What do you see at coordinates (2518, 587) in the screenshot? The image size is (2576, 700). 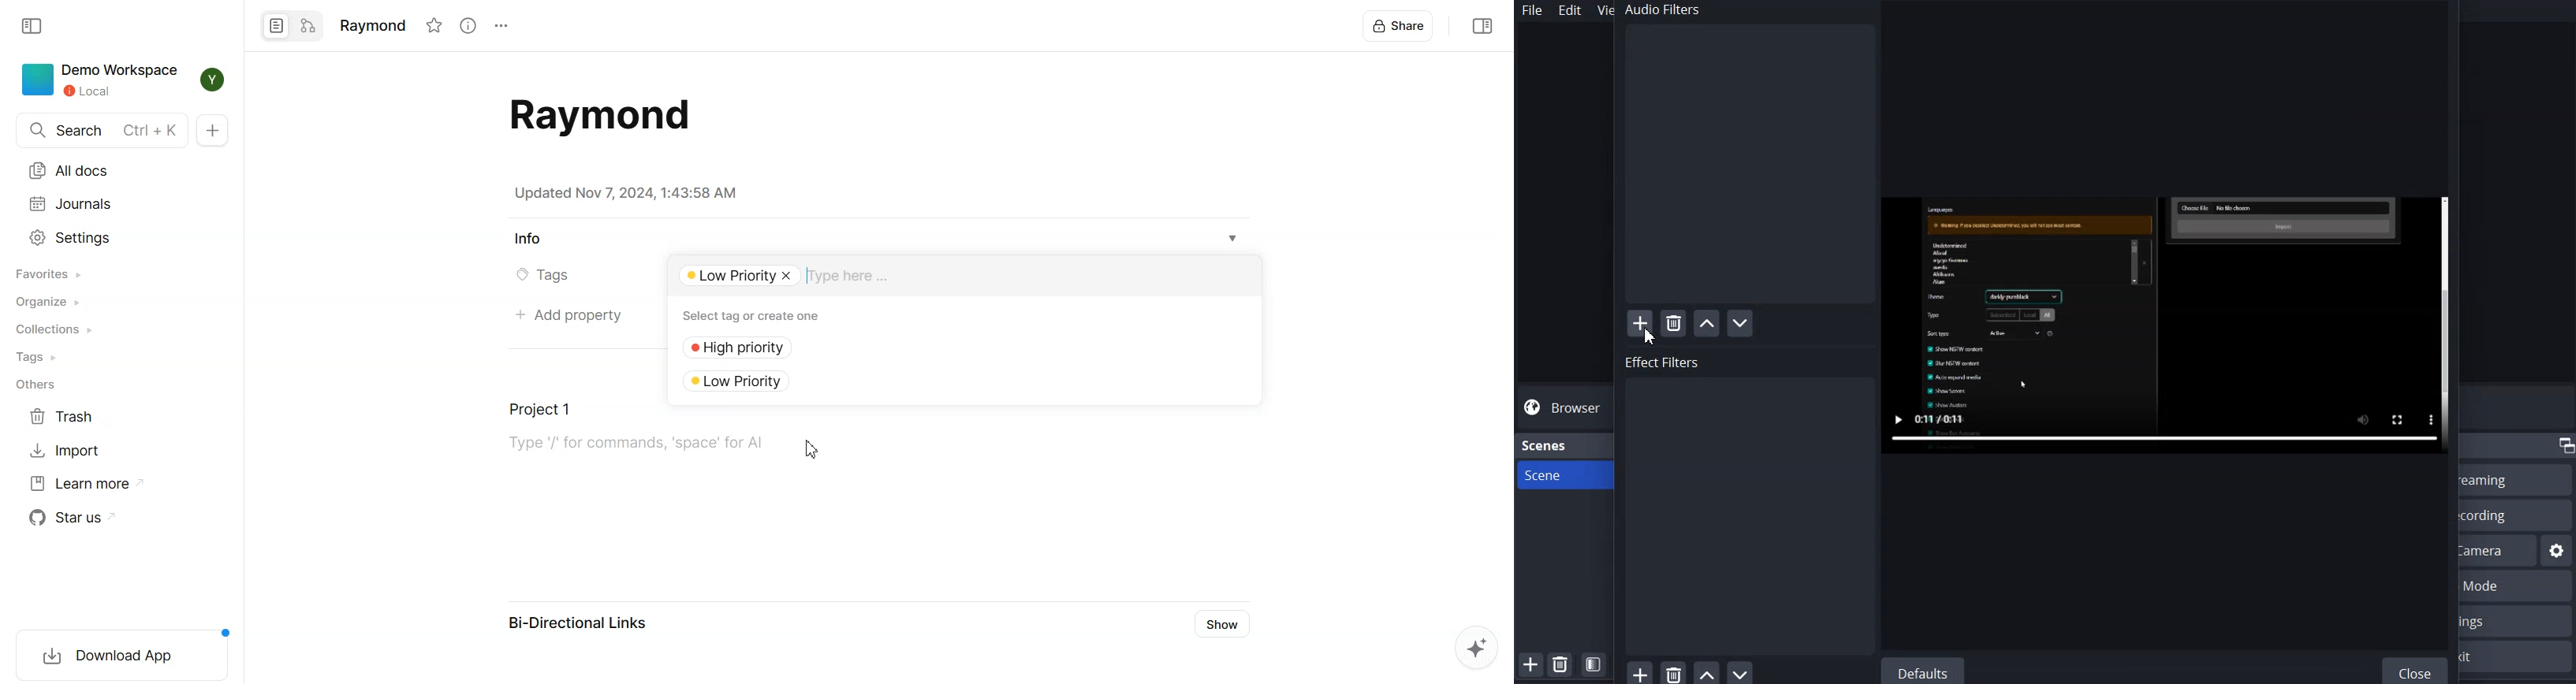 I see `Studio Mode` at bounding box center [2518, 587].